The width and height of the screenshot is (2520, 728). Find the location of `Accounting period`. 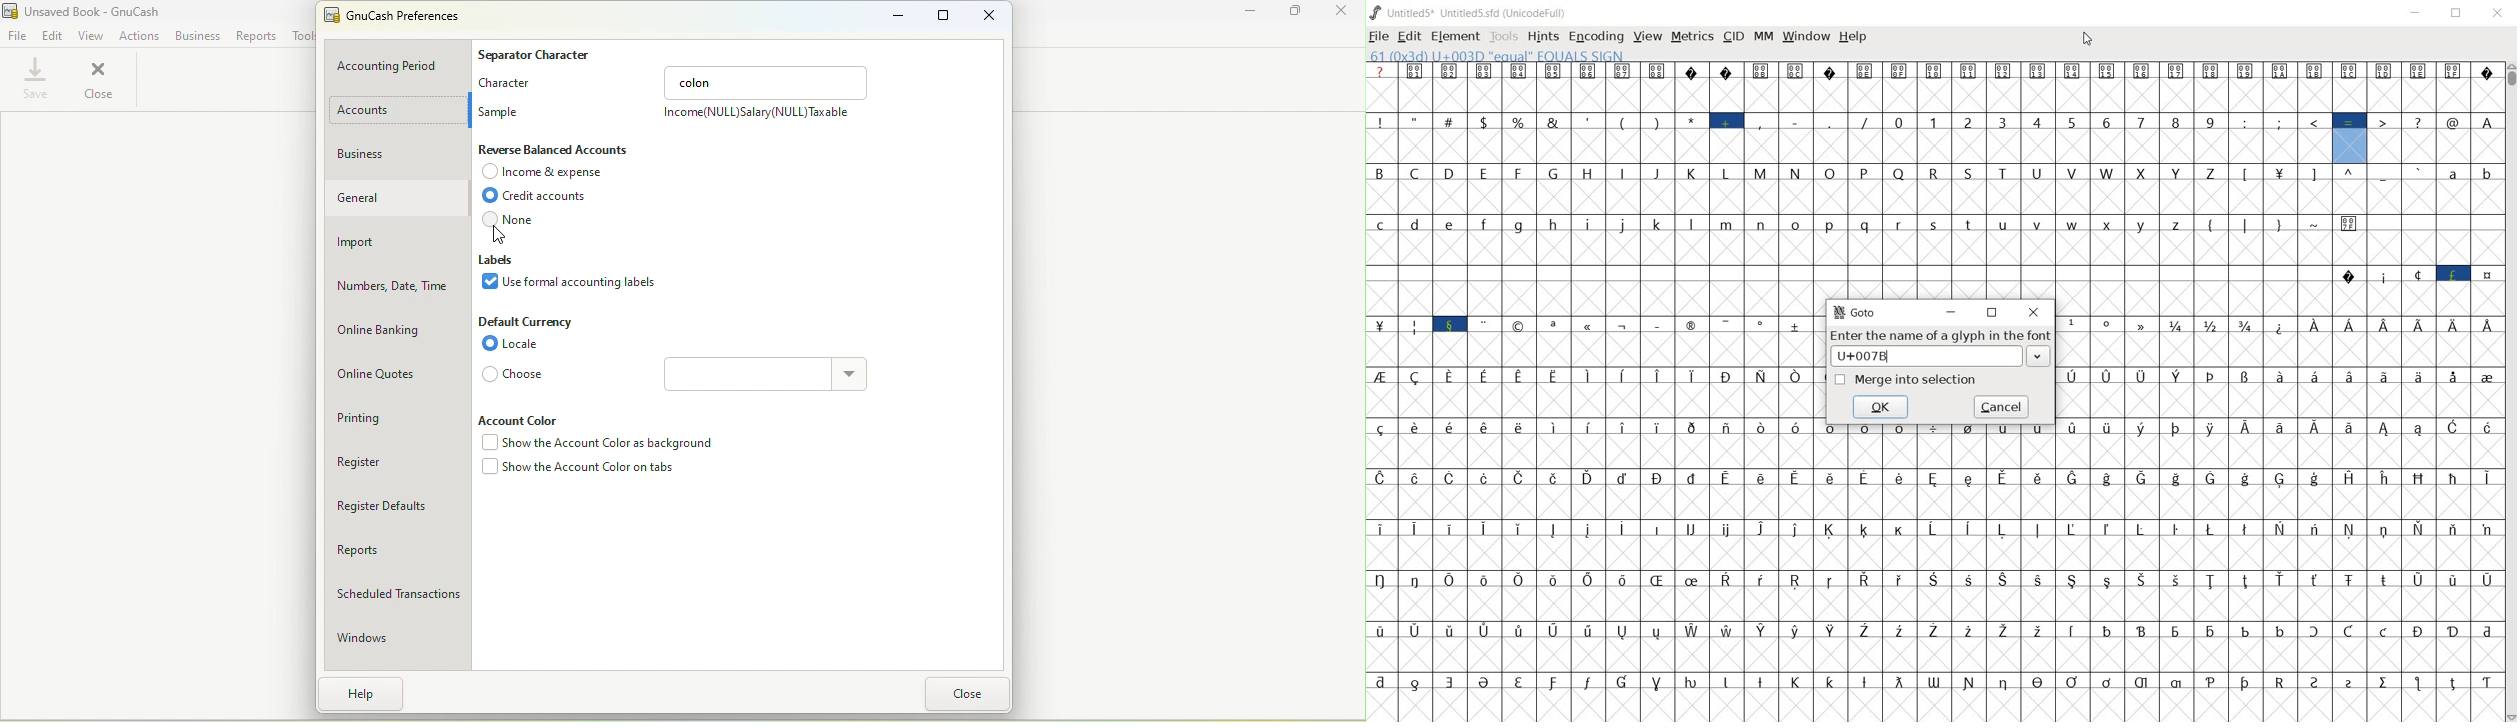

Accounting period is located at coordinates (400, 68).